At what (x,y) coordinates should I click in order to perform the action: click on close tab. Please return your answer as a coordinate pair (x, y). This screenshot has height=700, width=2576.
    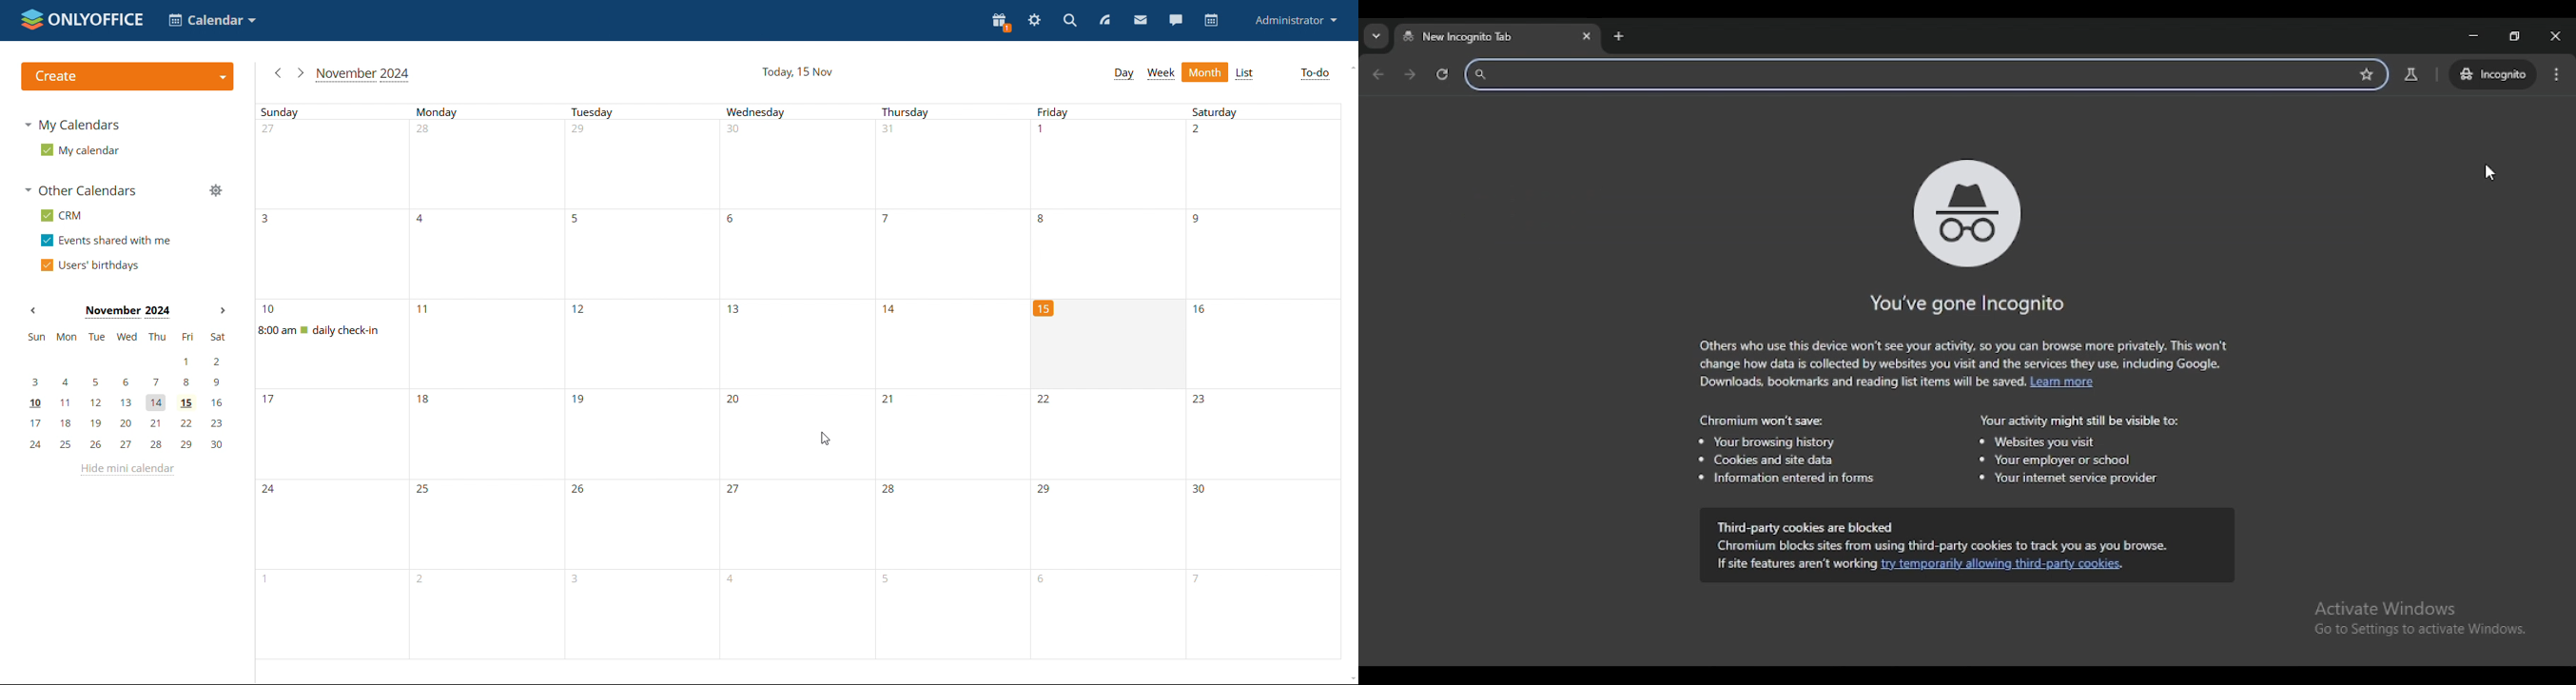
    Looking at the image, I should click on (1587, 36).